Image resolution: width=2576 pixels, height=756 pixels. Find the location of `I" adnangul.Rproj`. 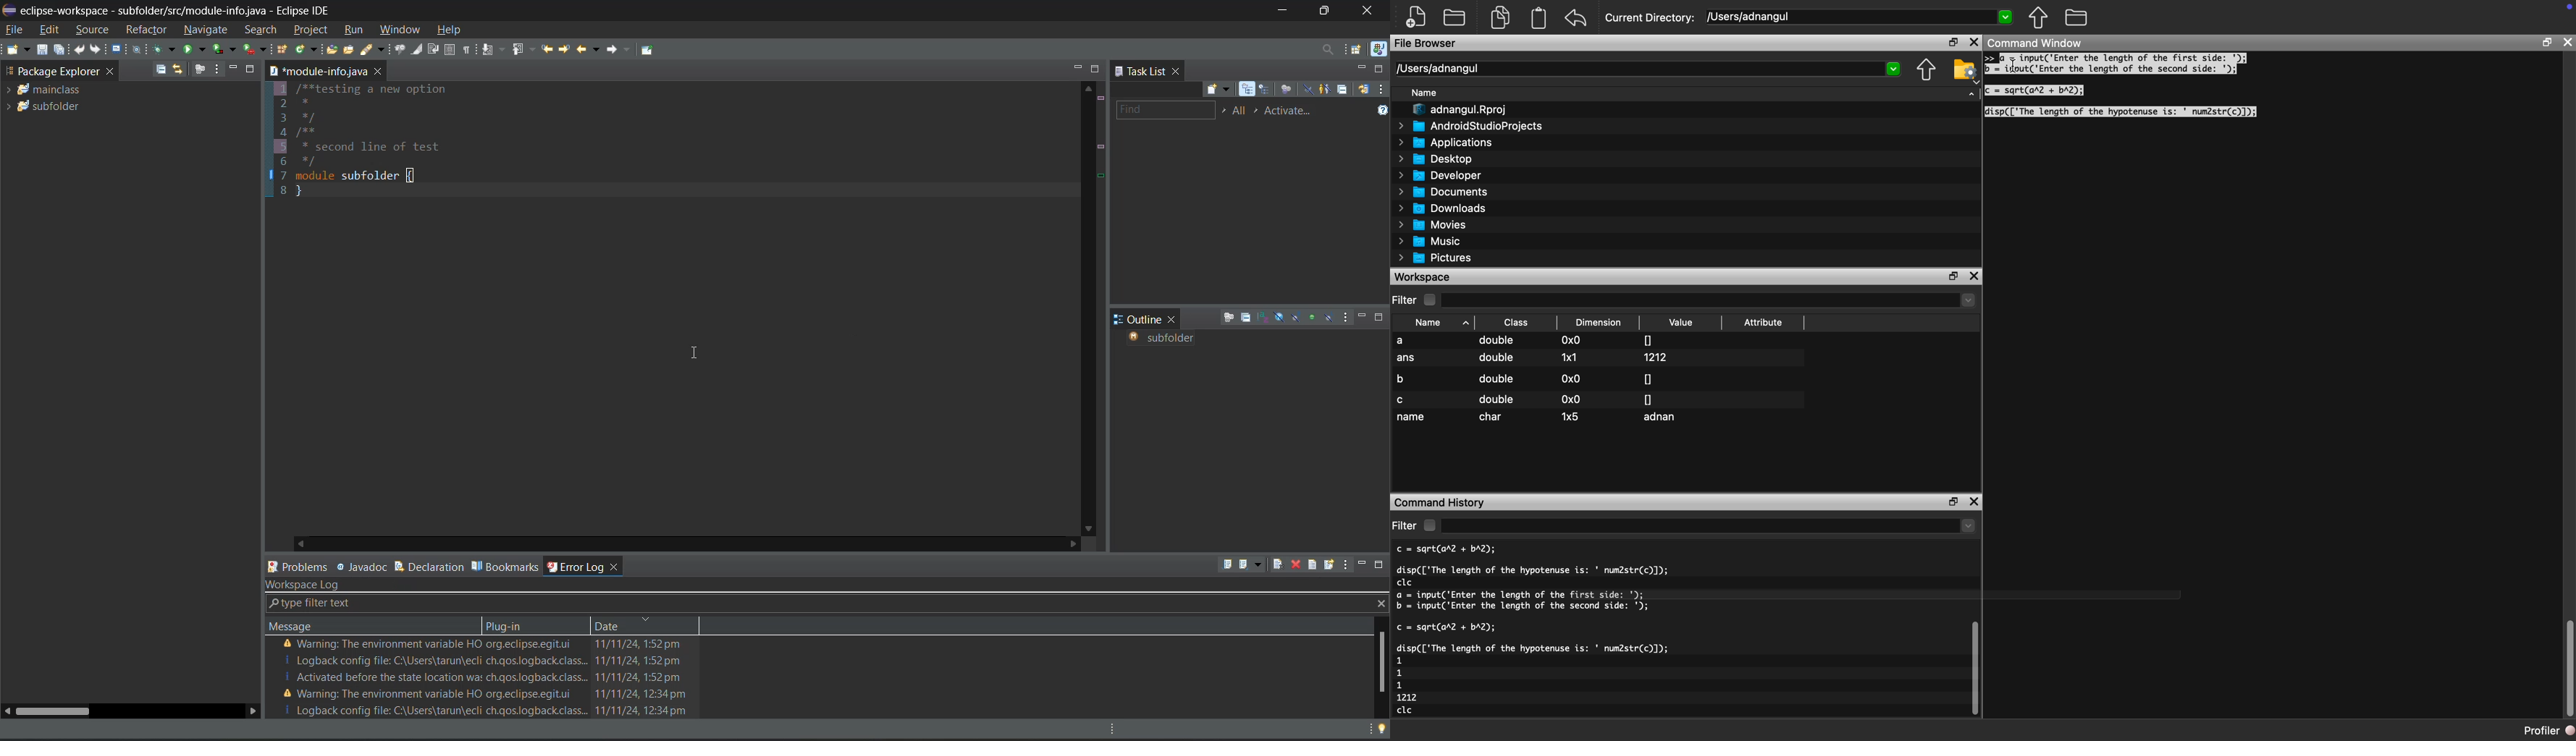

I" adnangul.Rproj is located at coordinates (1466, 110).